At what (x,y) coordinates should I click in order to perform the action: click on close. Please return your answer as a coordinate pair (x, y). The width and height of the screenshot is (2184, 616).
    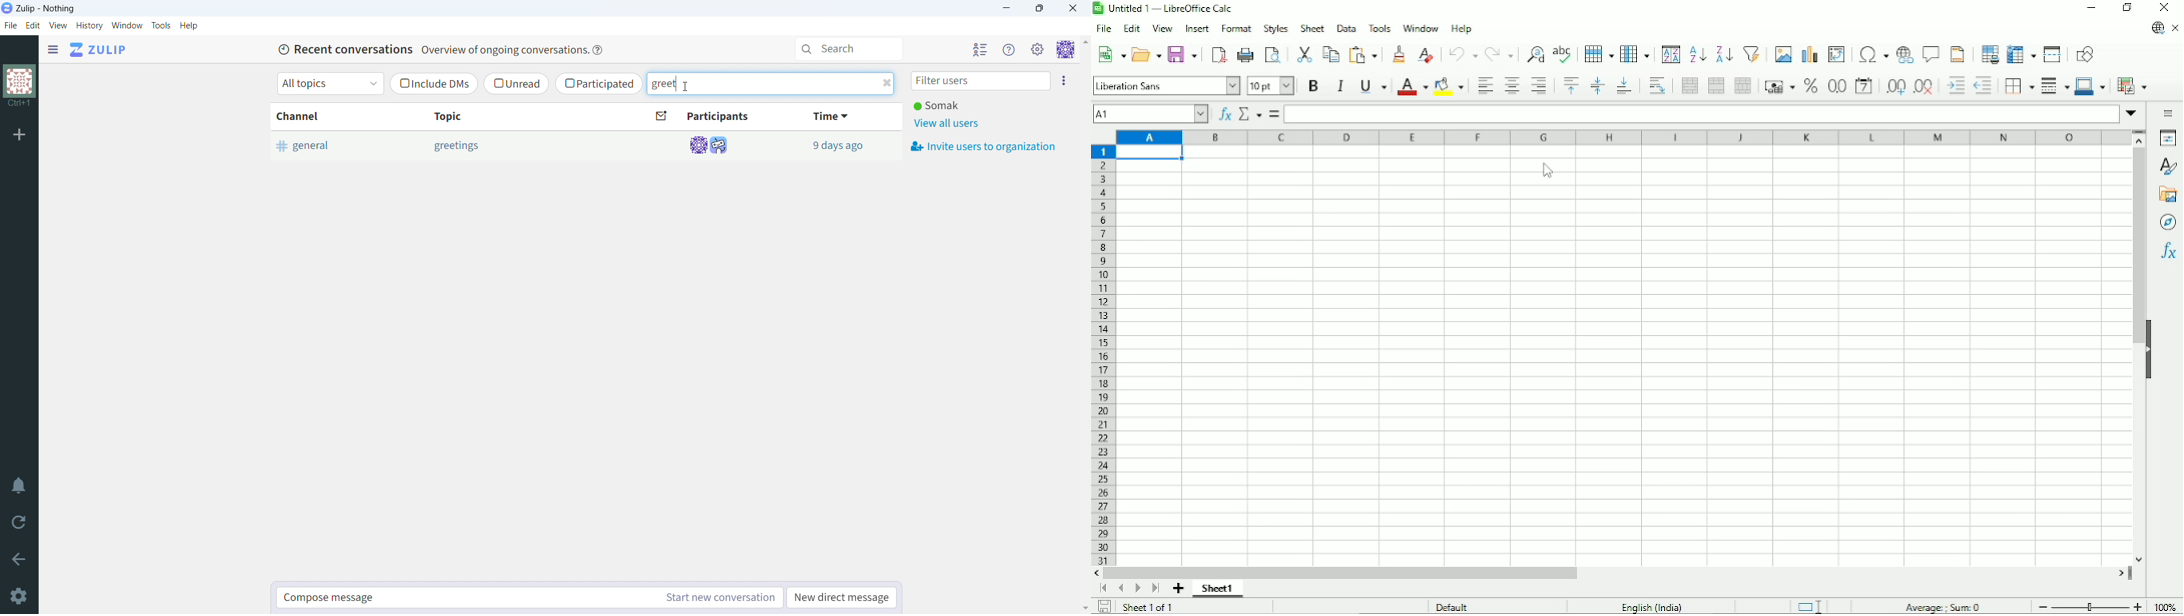
    Looking at the image, I should click on (1072, 9).